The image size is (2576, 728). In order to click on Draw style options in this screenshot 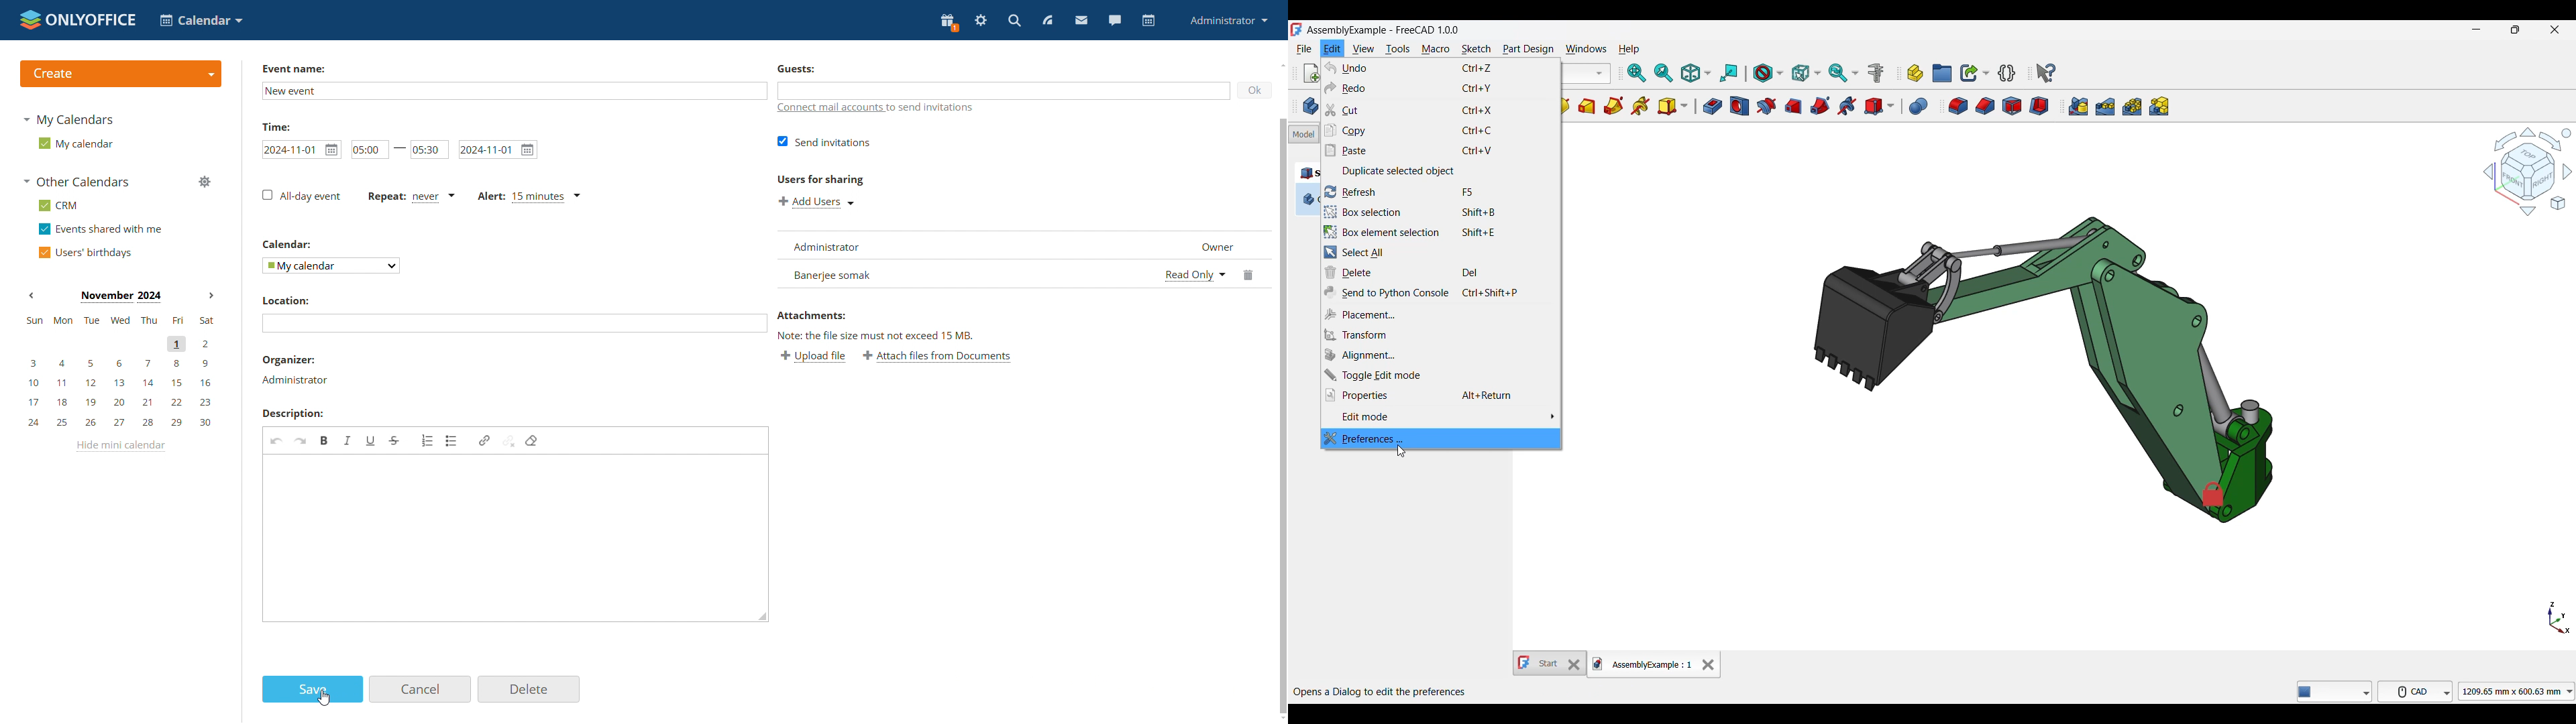, I will do `click(1768, 73)`.